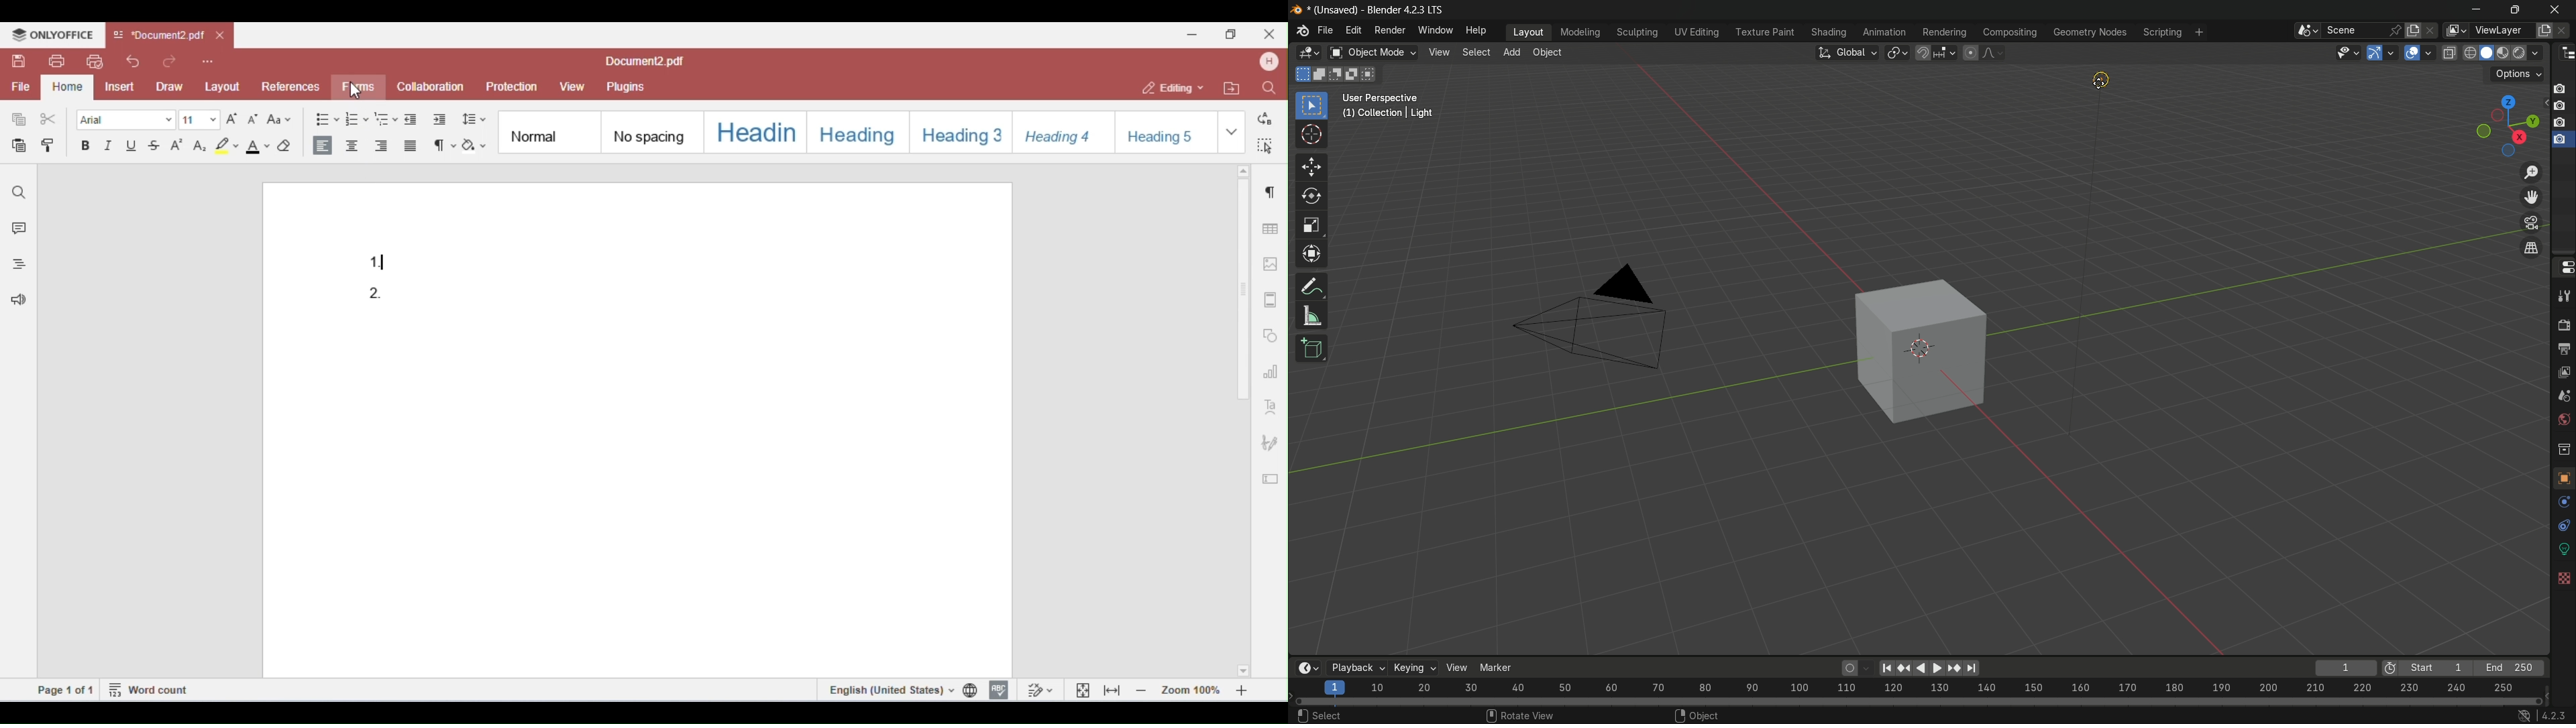 The image size is (2576, 728). I want to click on output, so click(2563, 347).